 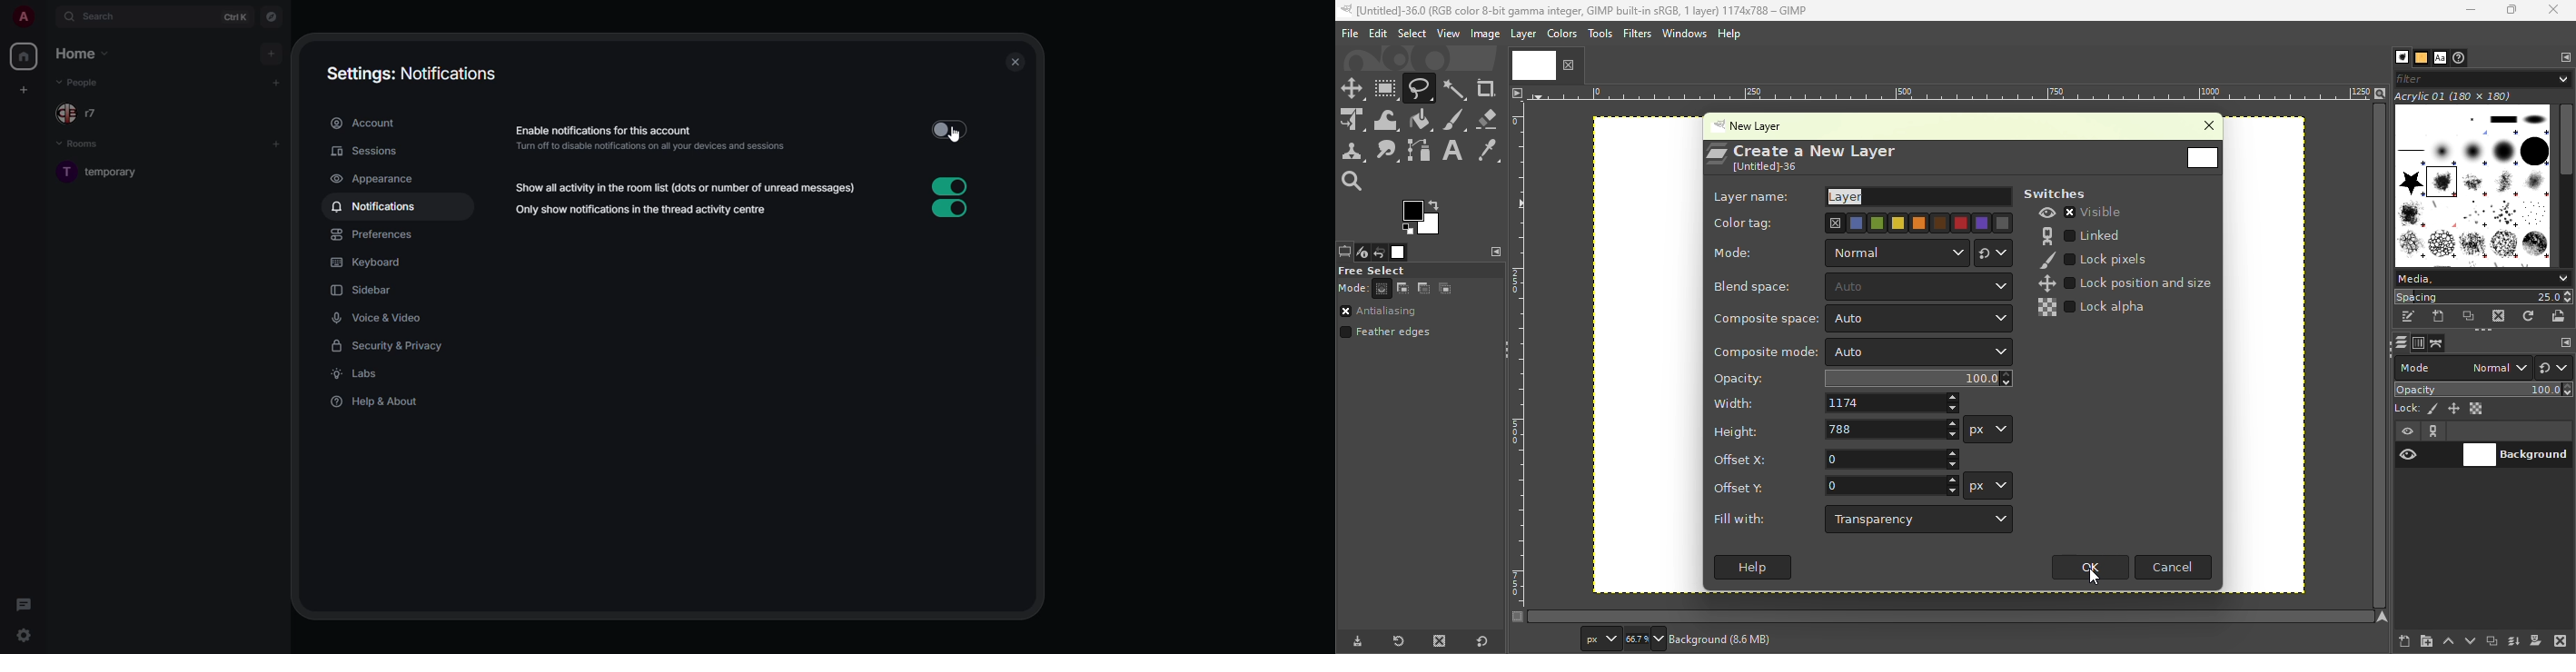 I want to click on Colors, so click(x=1562, y=33).